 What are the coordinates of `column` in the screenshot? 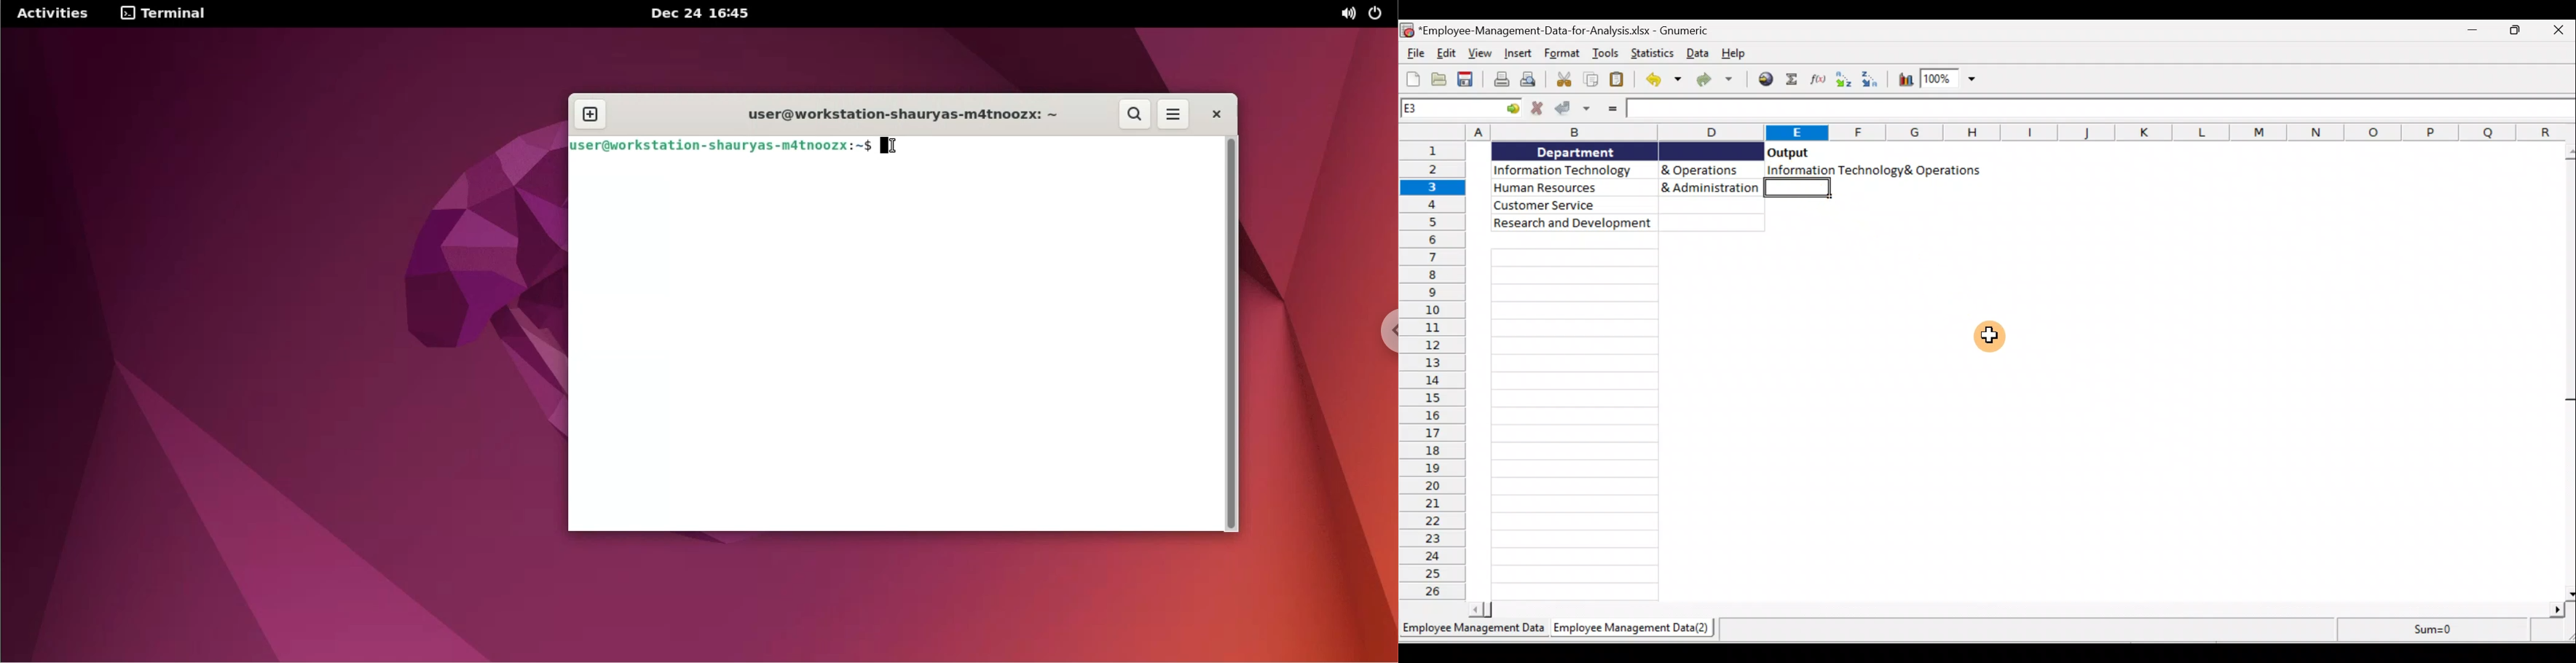 It's located at (1578, 426).